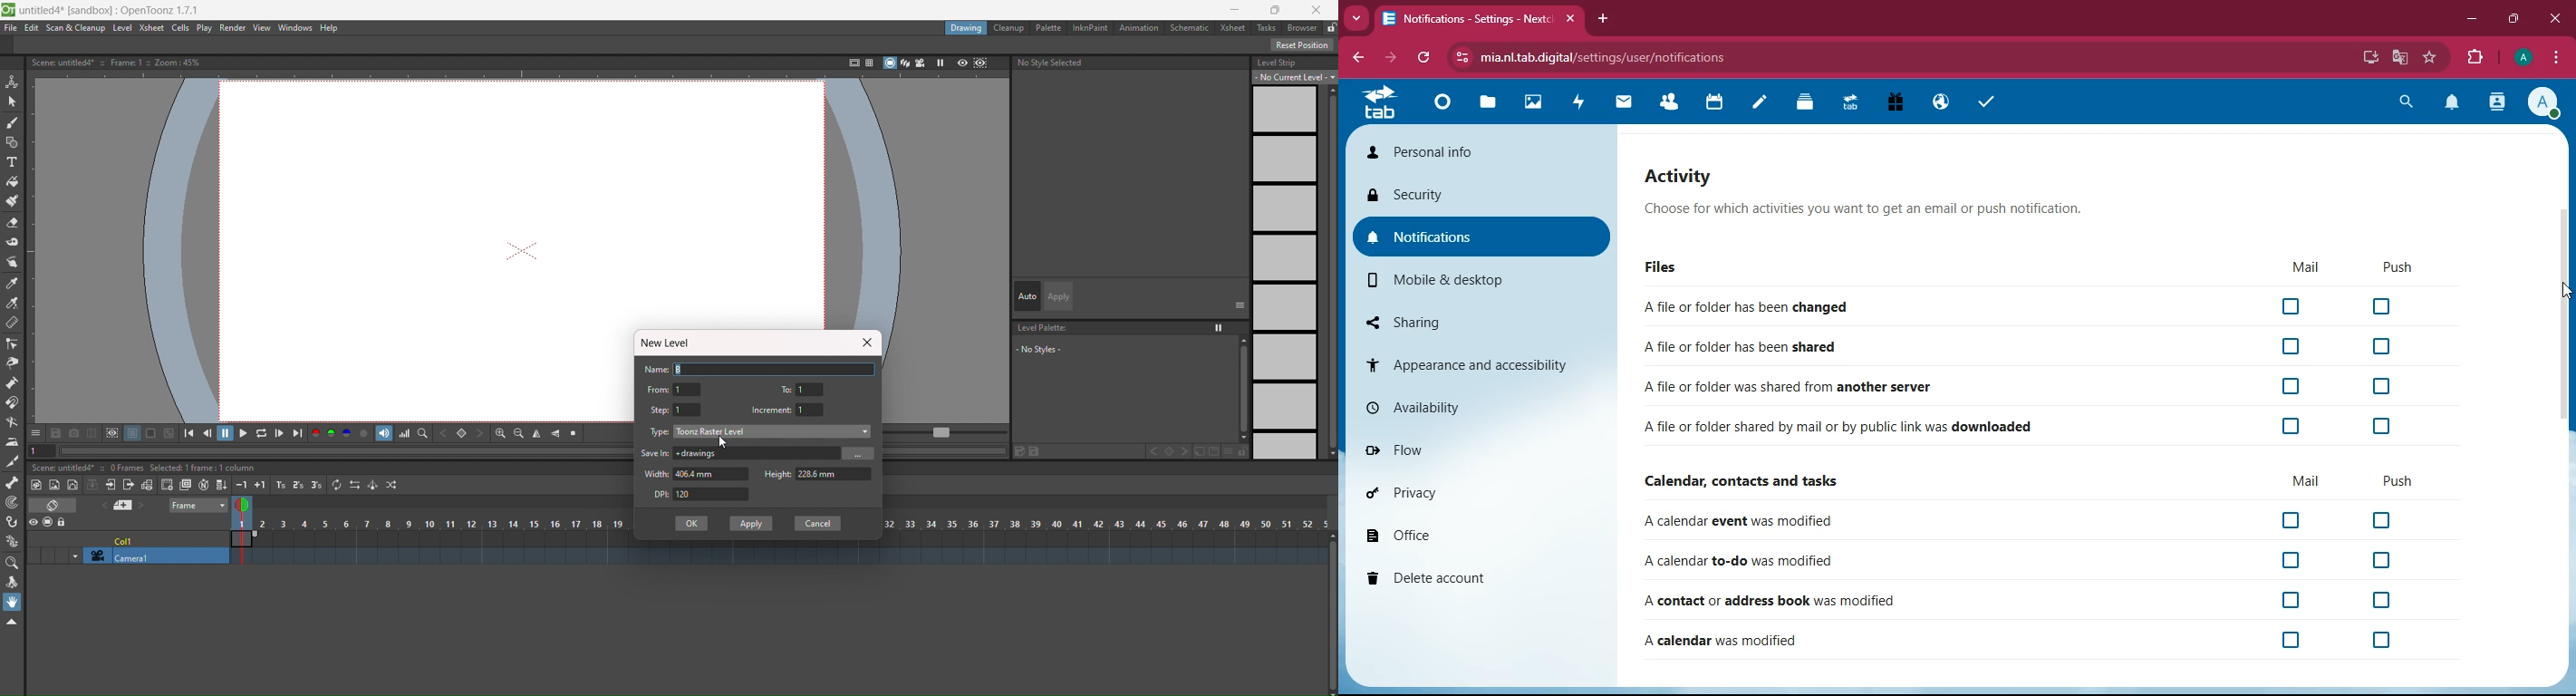 The width and height of the screenshot is (2576, 700). Describe the element at coordinates (167, 485) in the screenshot. I see `create blank drawing` at that location.